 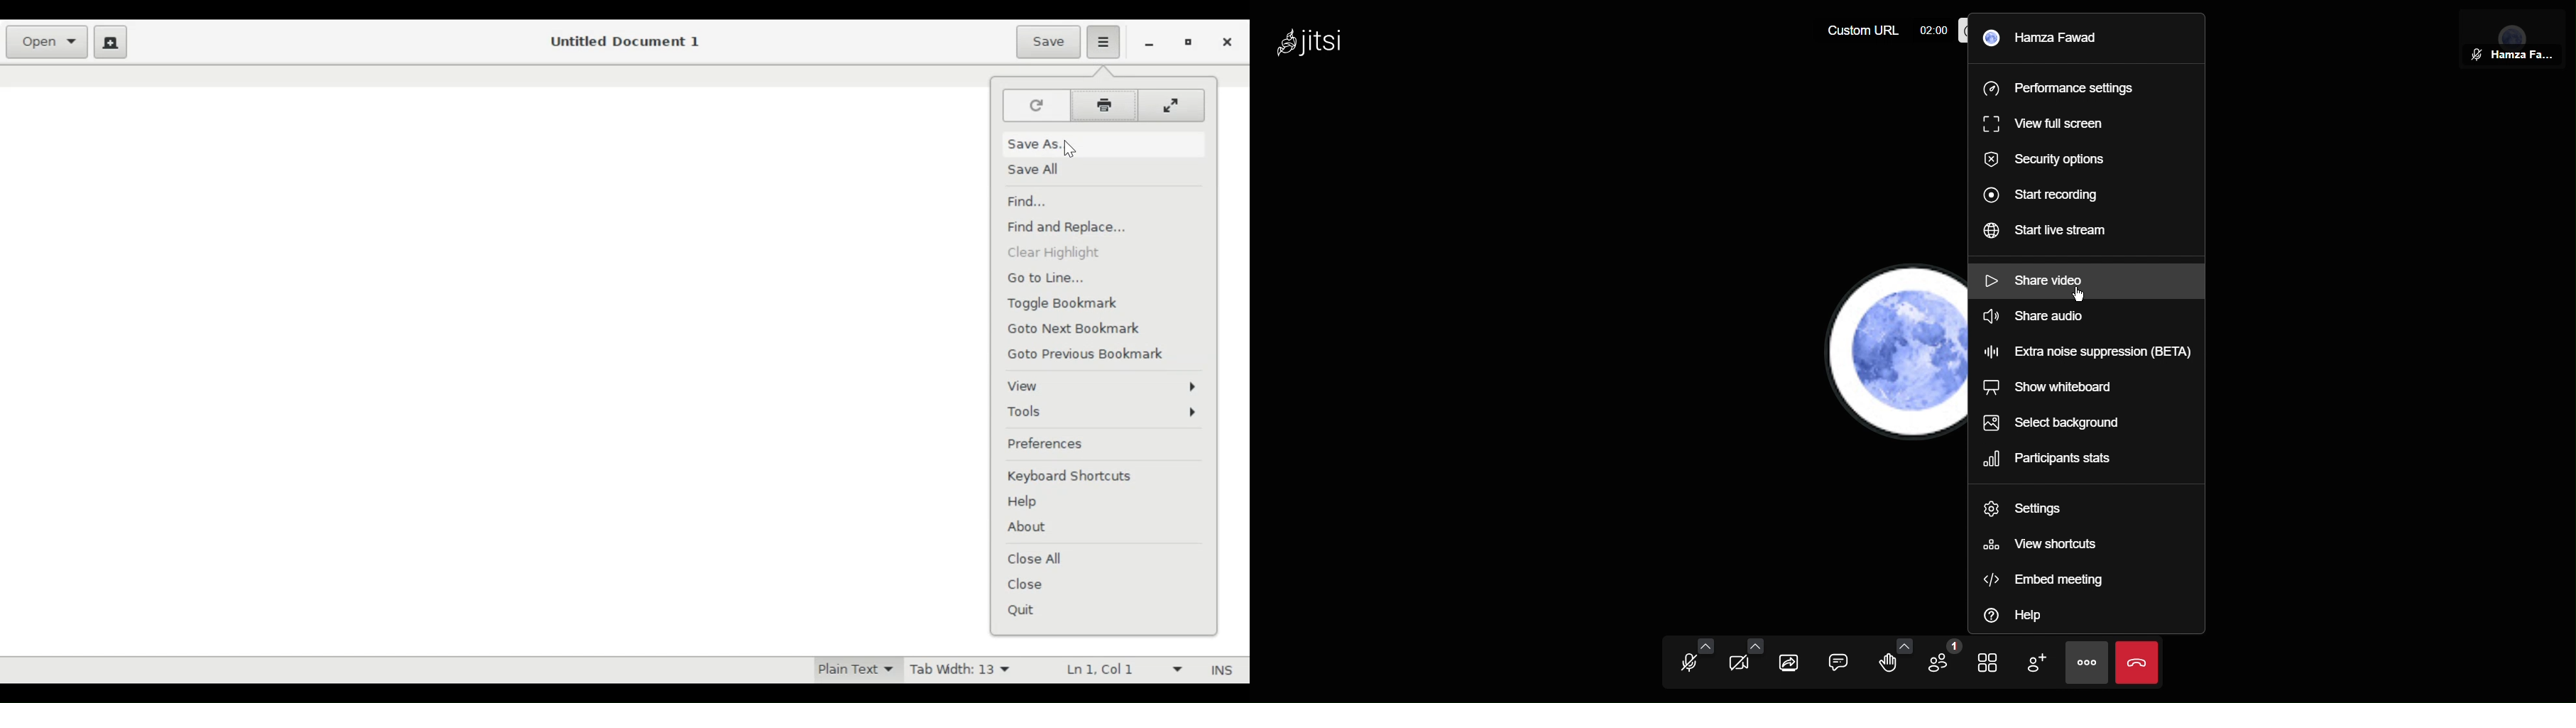 I want to click on Add Participant, so click(x=2039, y=662).